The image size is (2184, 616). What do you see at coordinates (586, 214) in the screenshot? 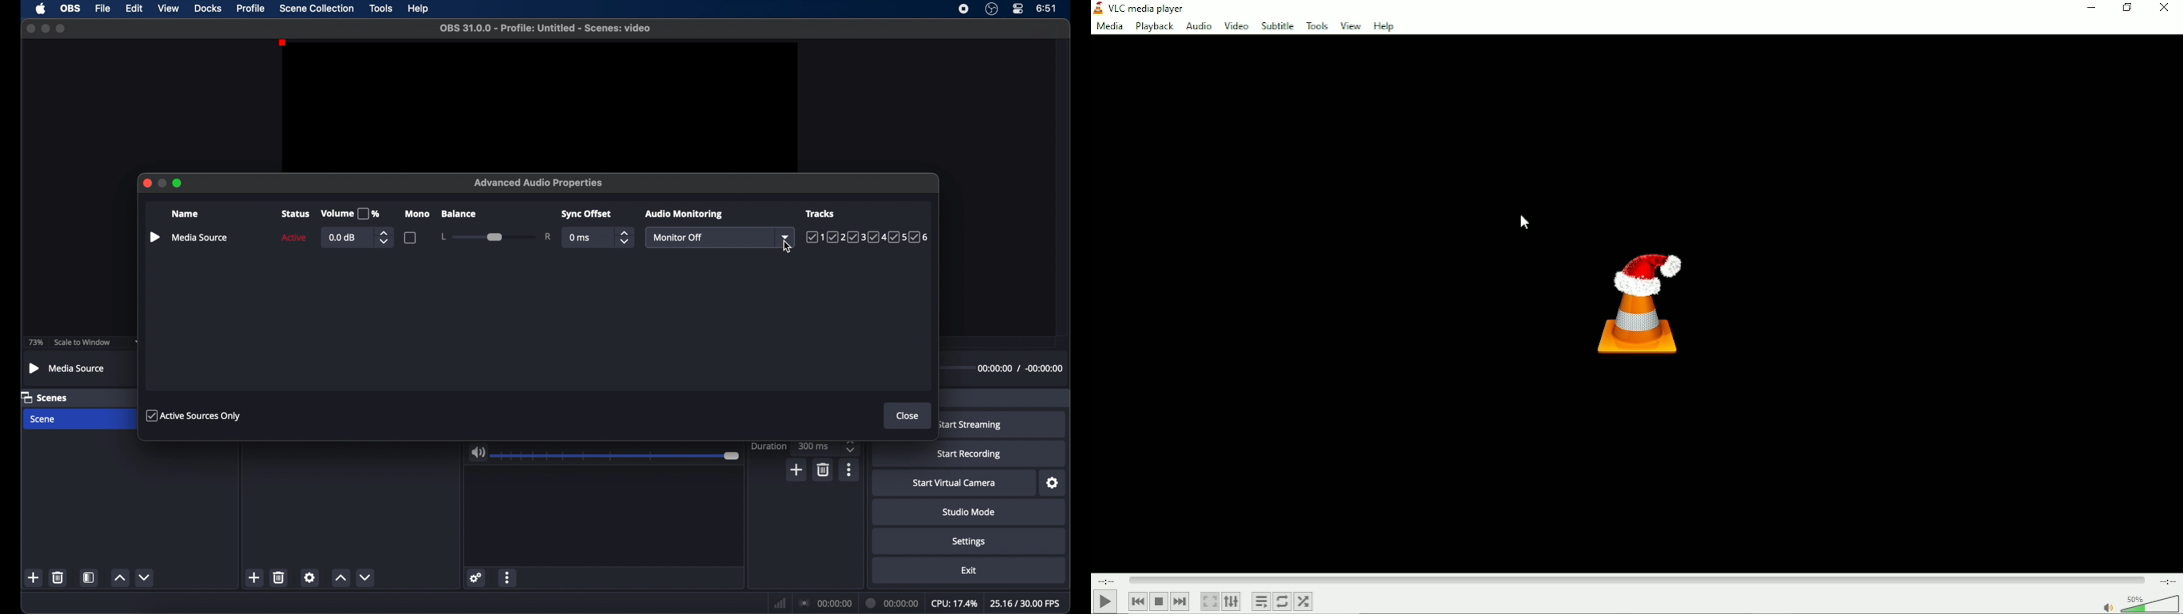
I see `syncoffset` at bounding box center [586, 214].